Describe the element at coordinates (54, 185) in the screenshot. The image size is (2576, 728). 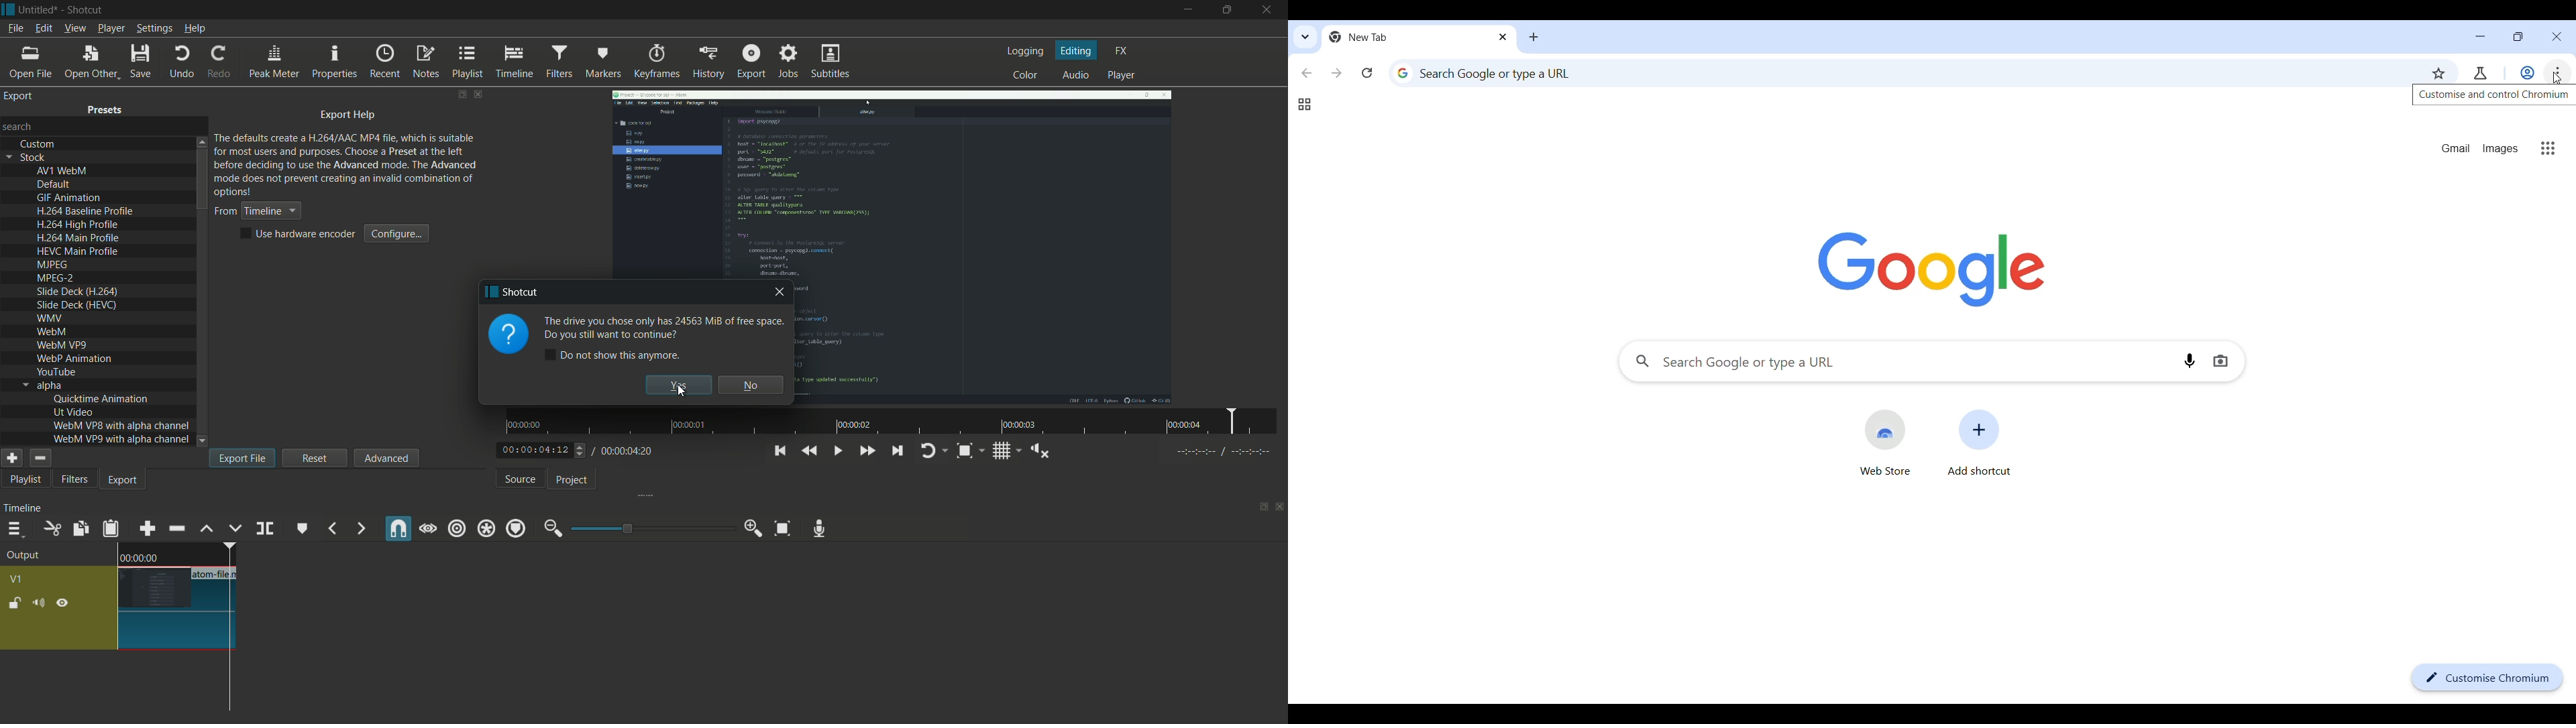
I see `default` at that location.